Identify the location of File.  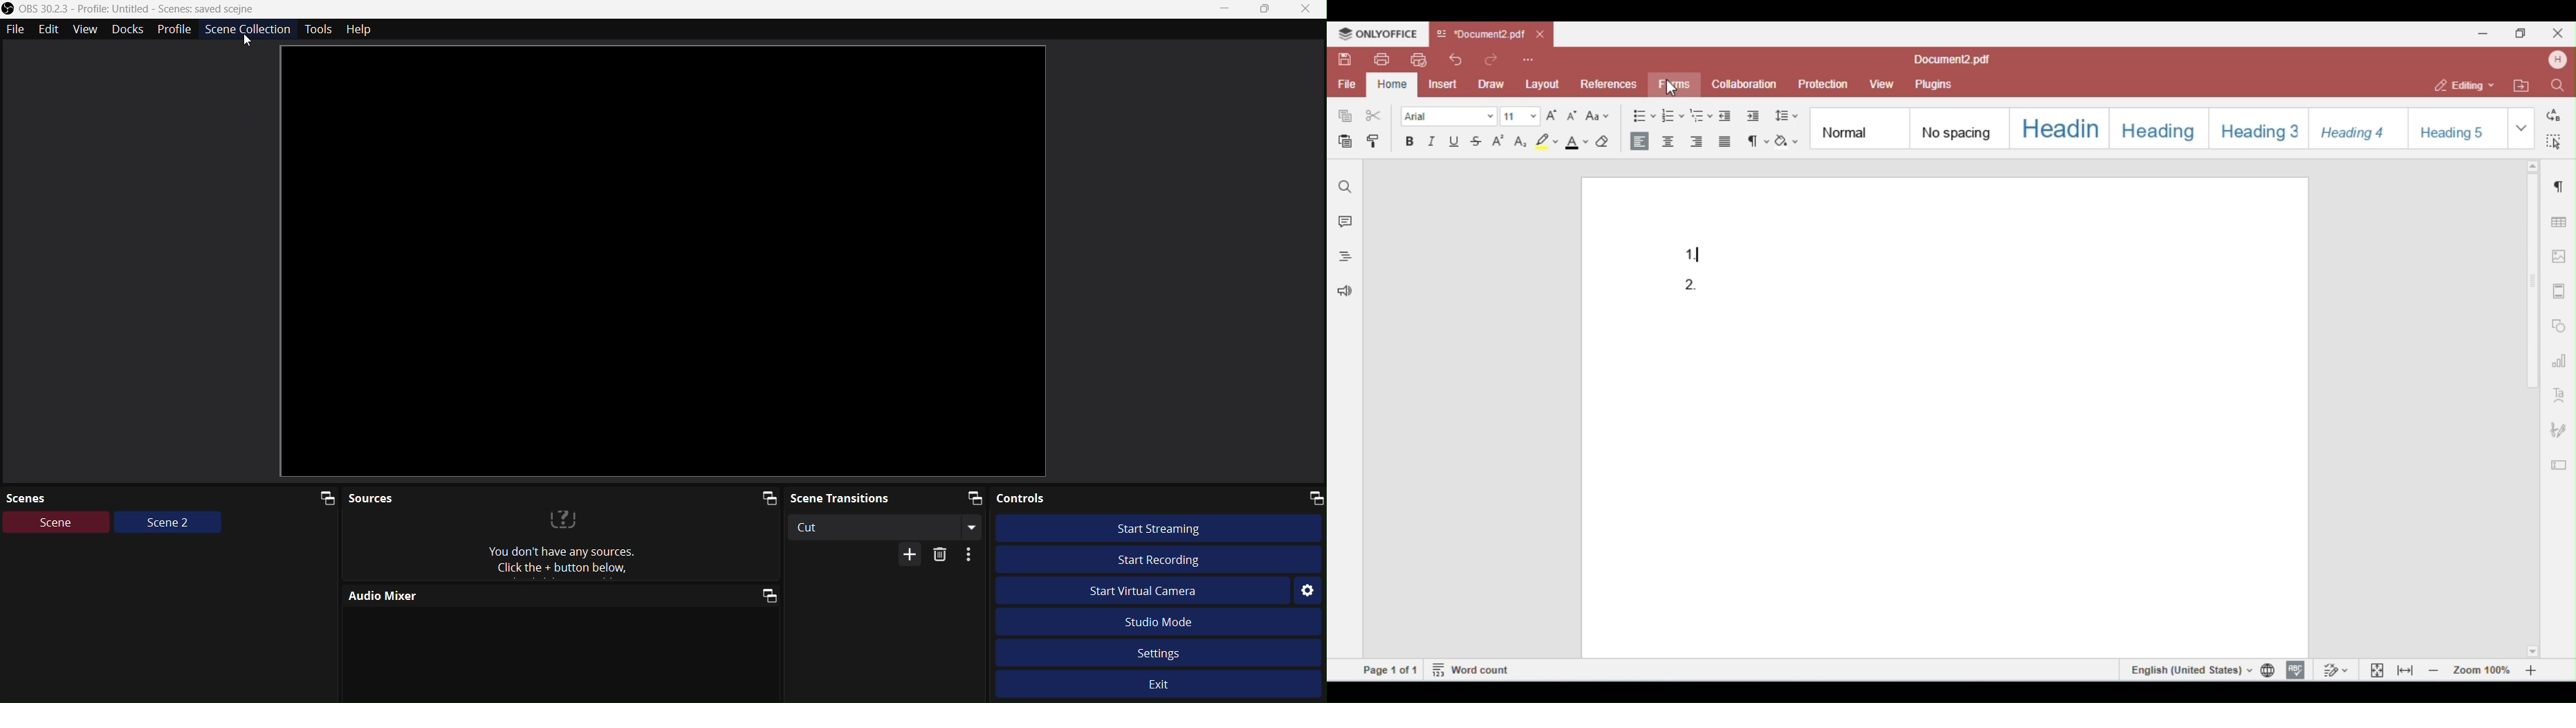
(15, 30).